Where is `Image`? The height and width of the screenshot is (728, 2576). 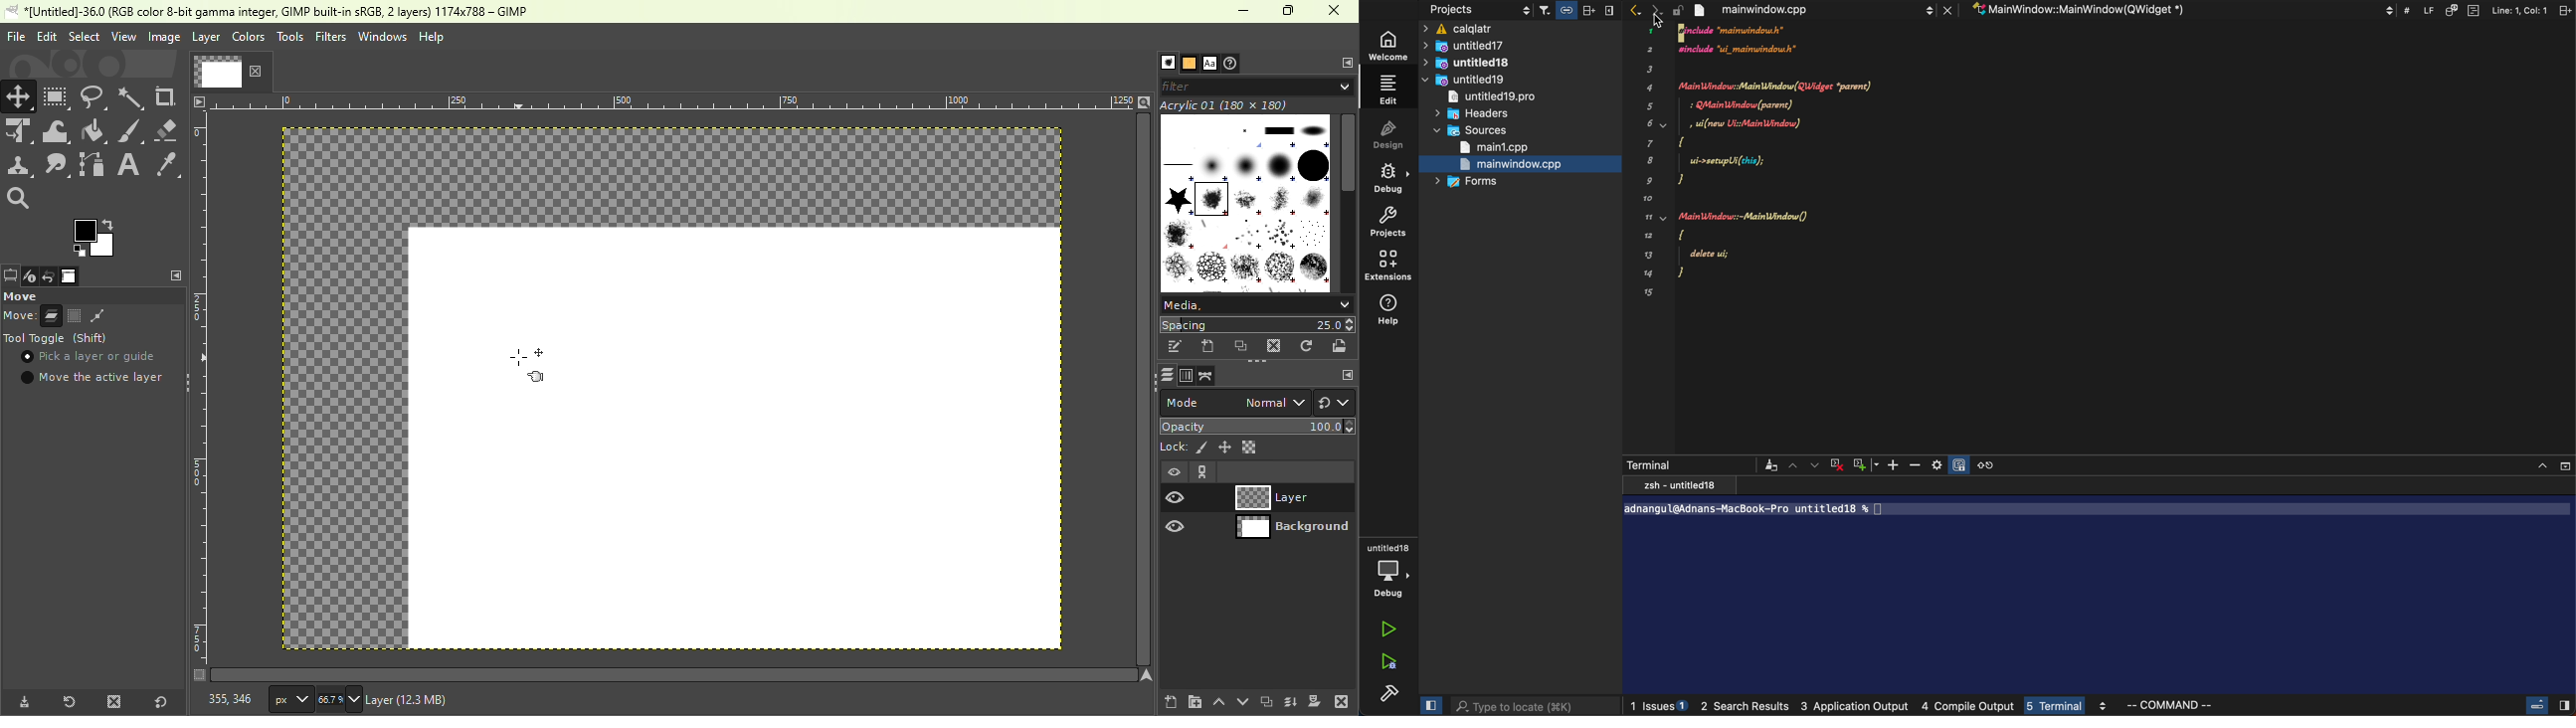
Image is located at coordinates (162, 37).